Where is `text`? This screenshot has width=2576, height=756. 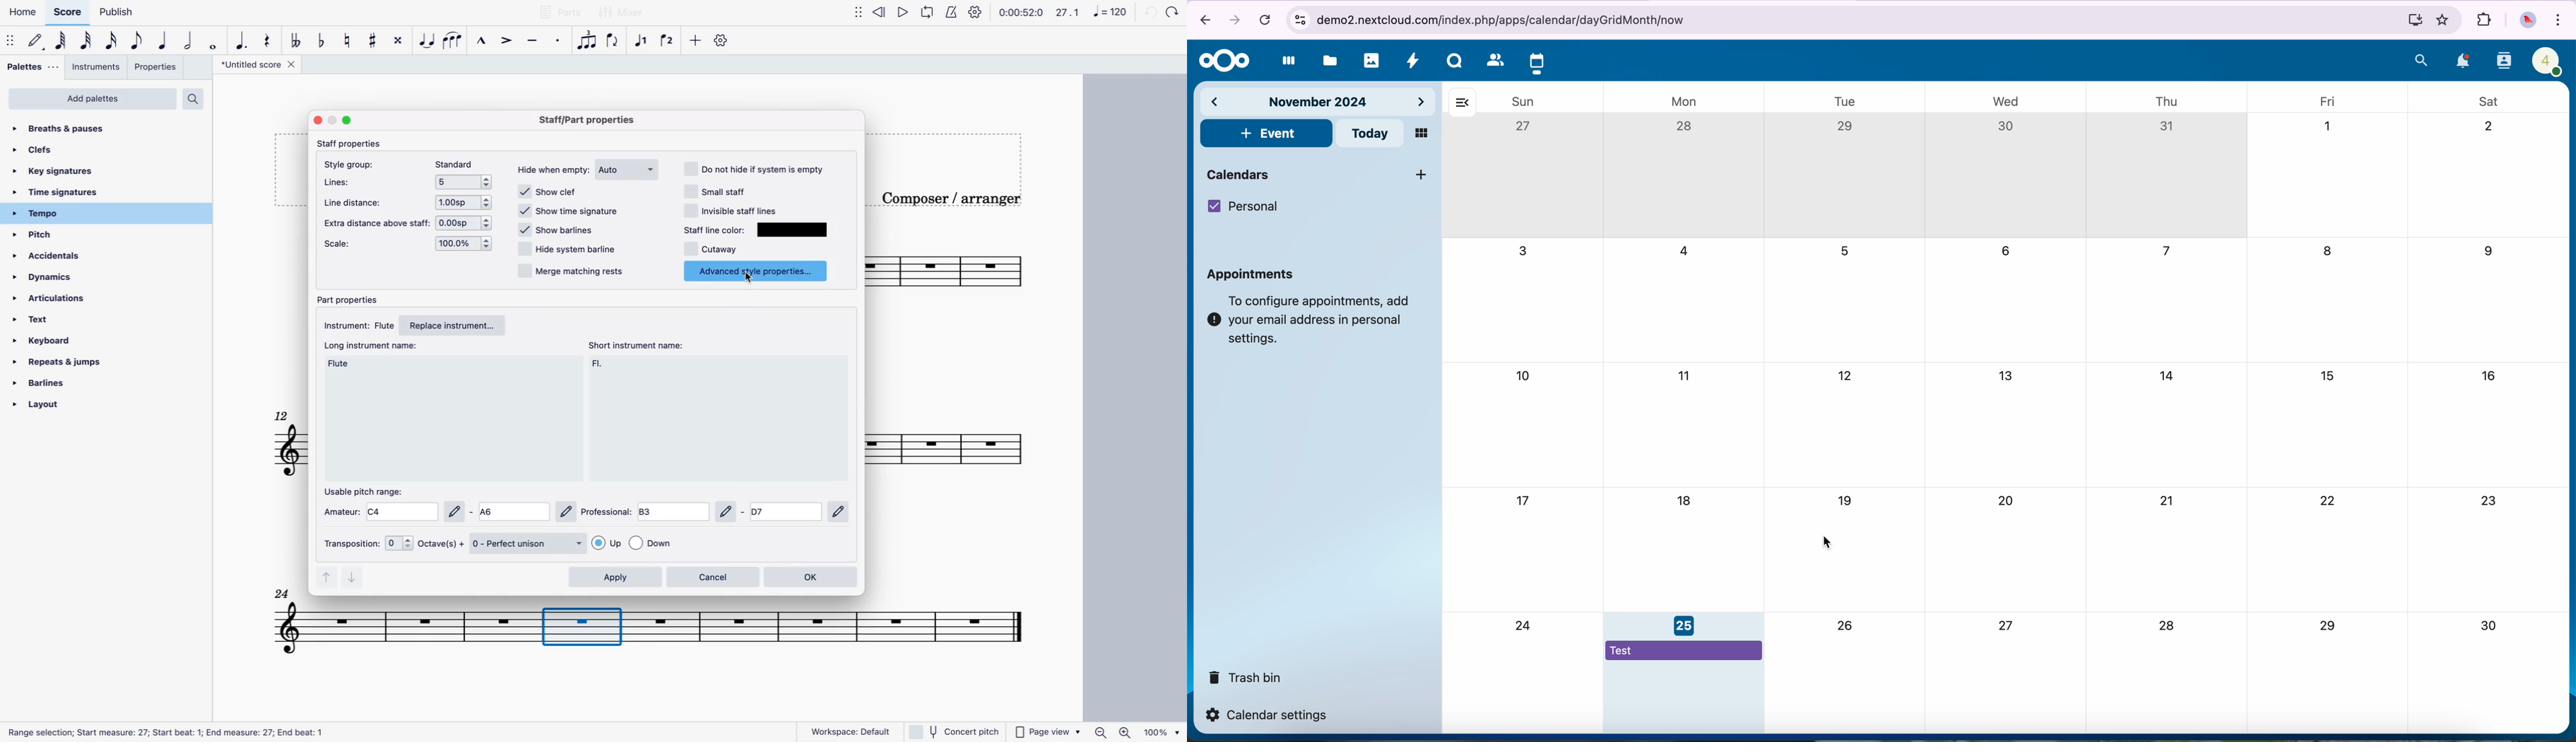
text is located at coordinates (59, 319).